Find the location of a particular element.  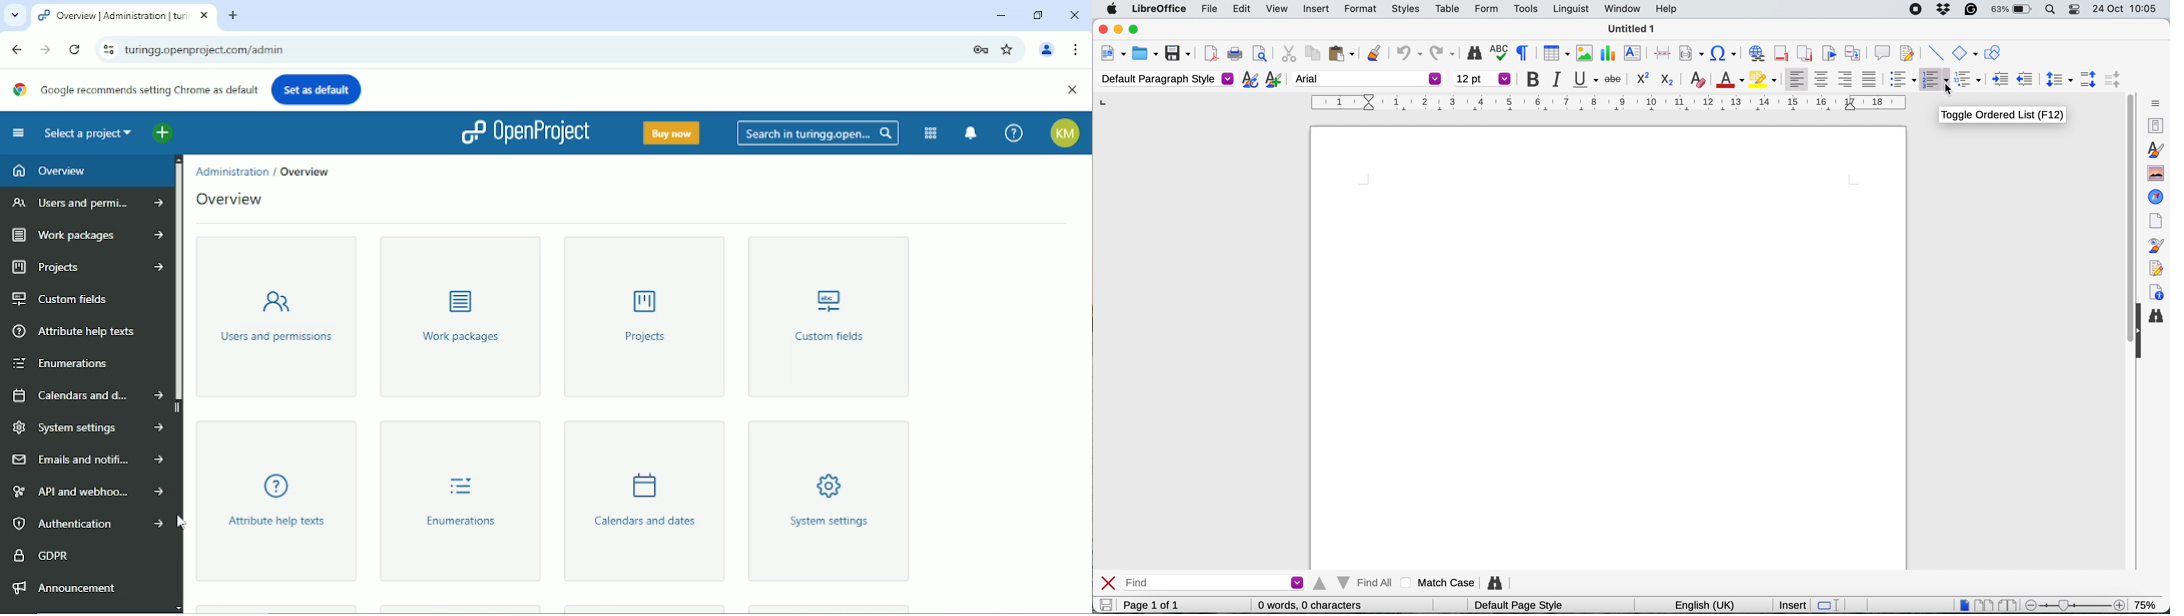

select outline format is located at coordinates (1971, 79).